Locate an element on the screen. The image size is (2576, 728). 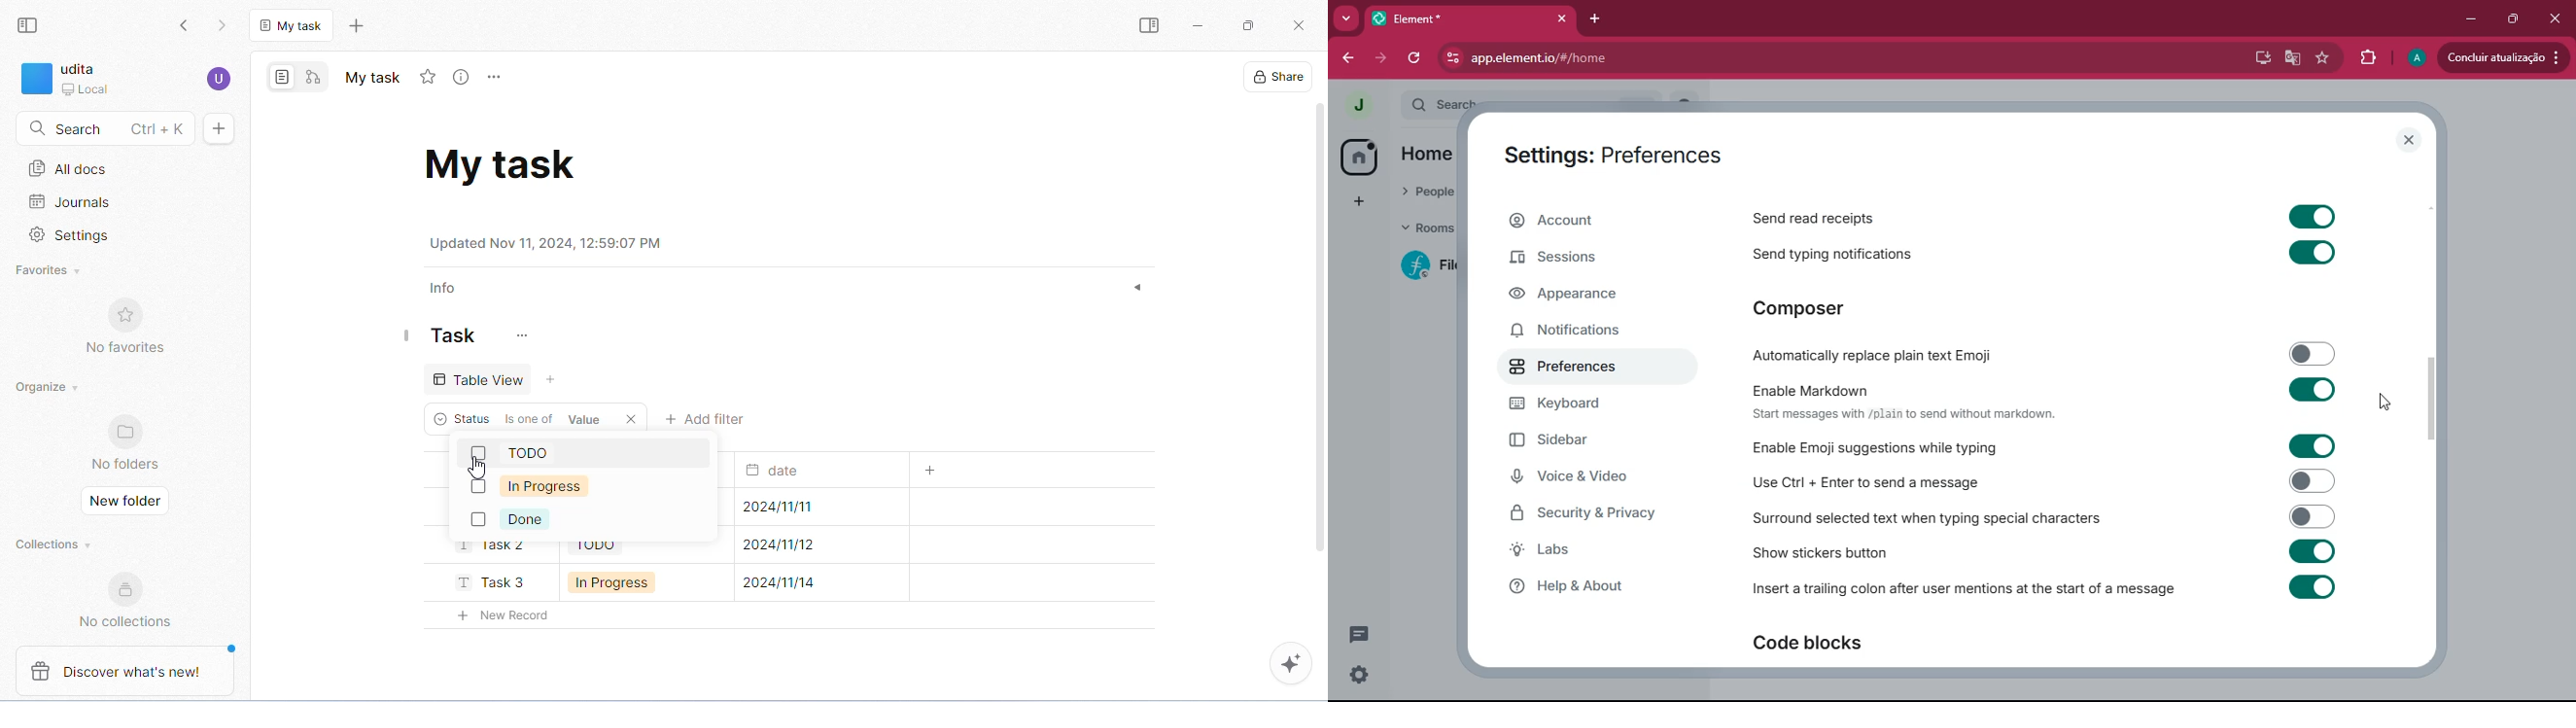
go back is located at coordinates (185, 26).